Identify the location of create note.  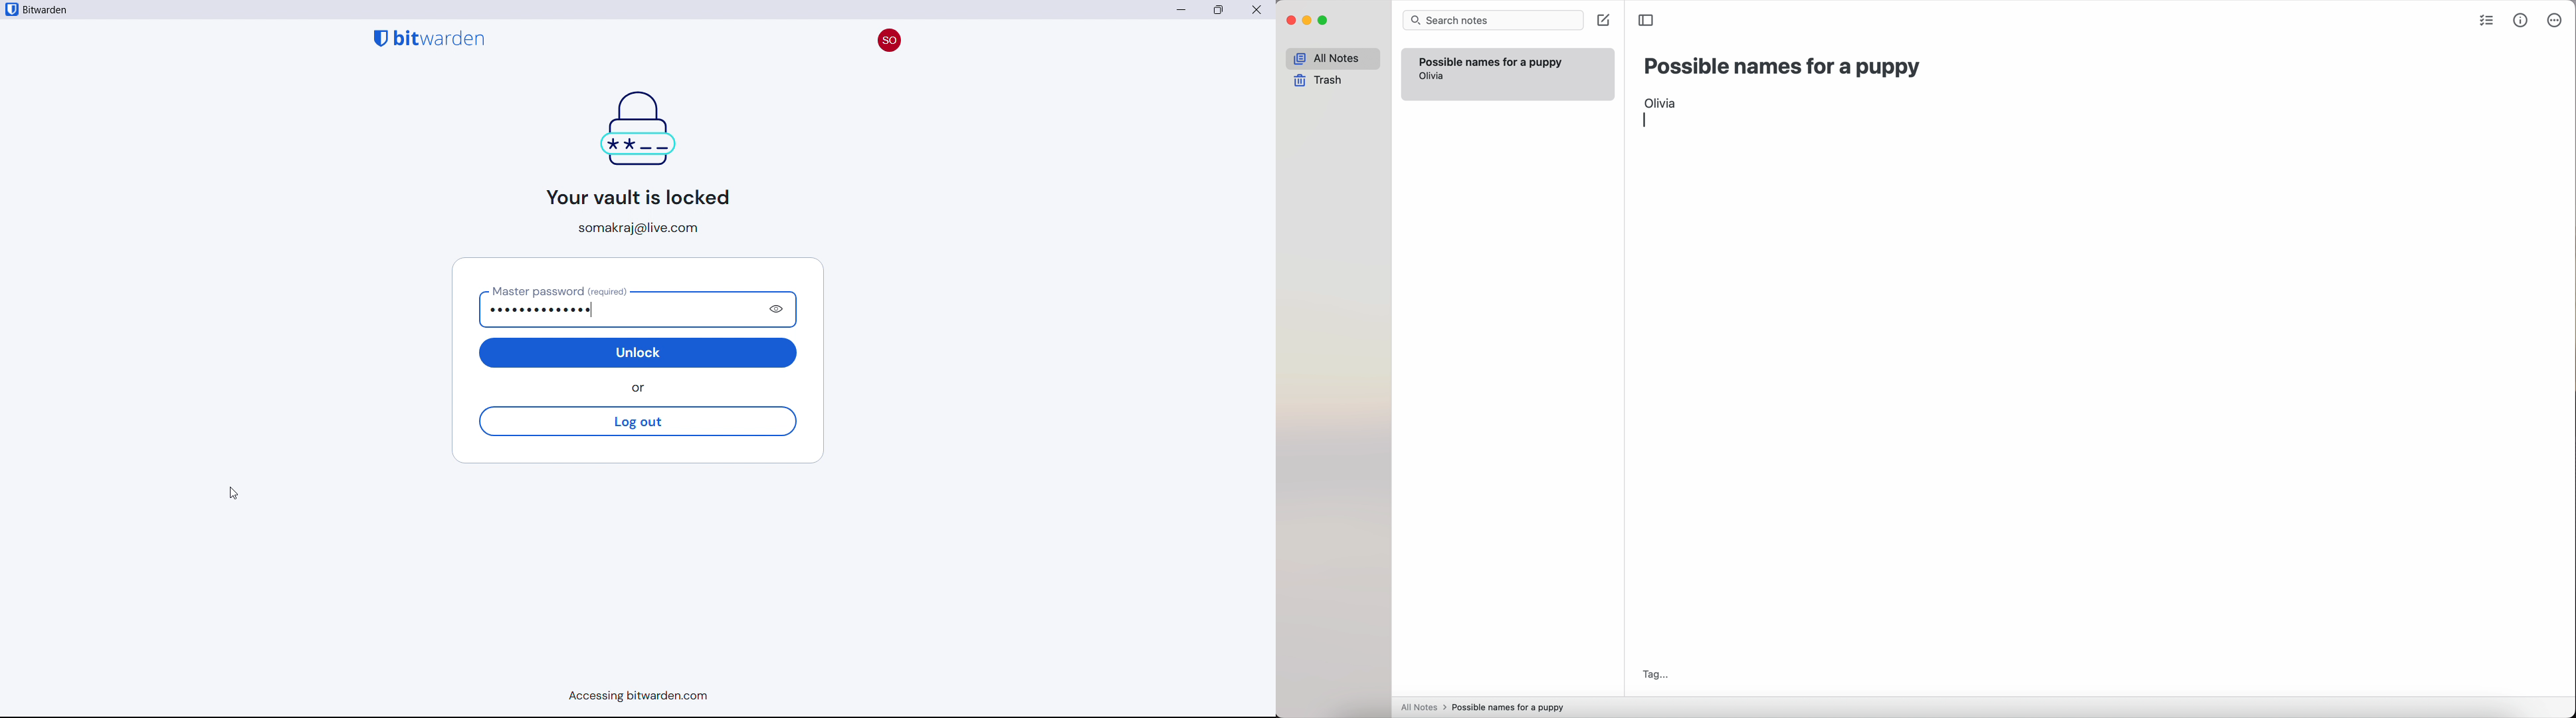
(1602, 21).